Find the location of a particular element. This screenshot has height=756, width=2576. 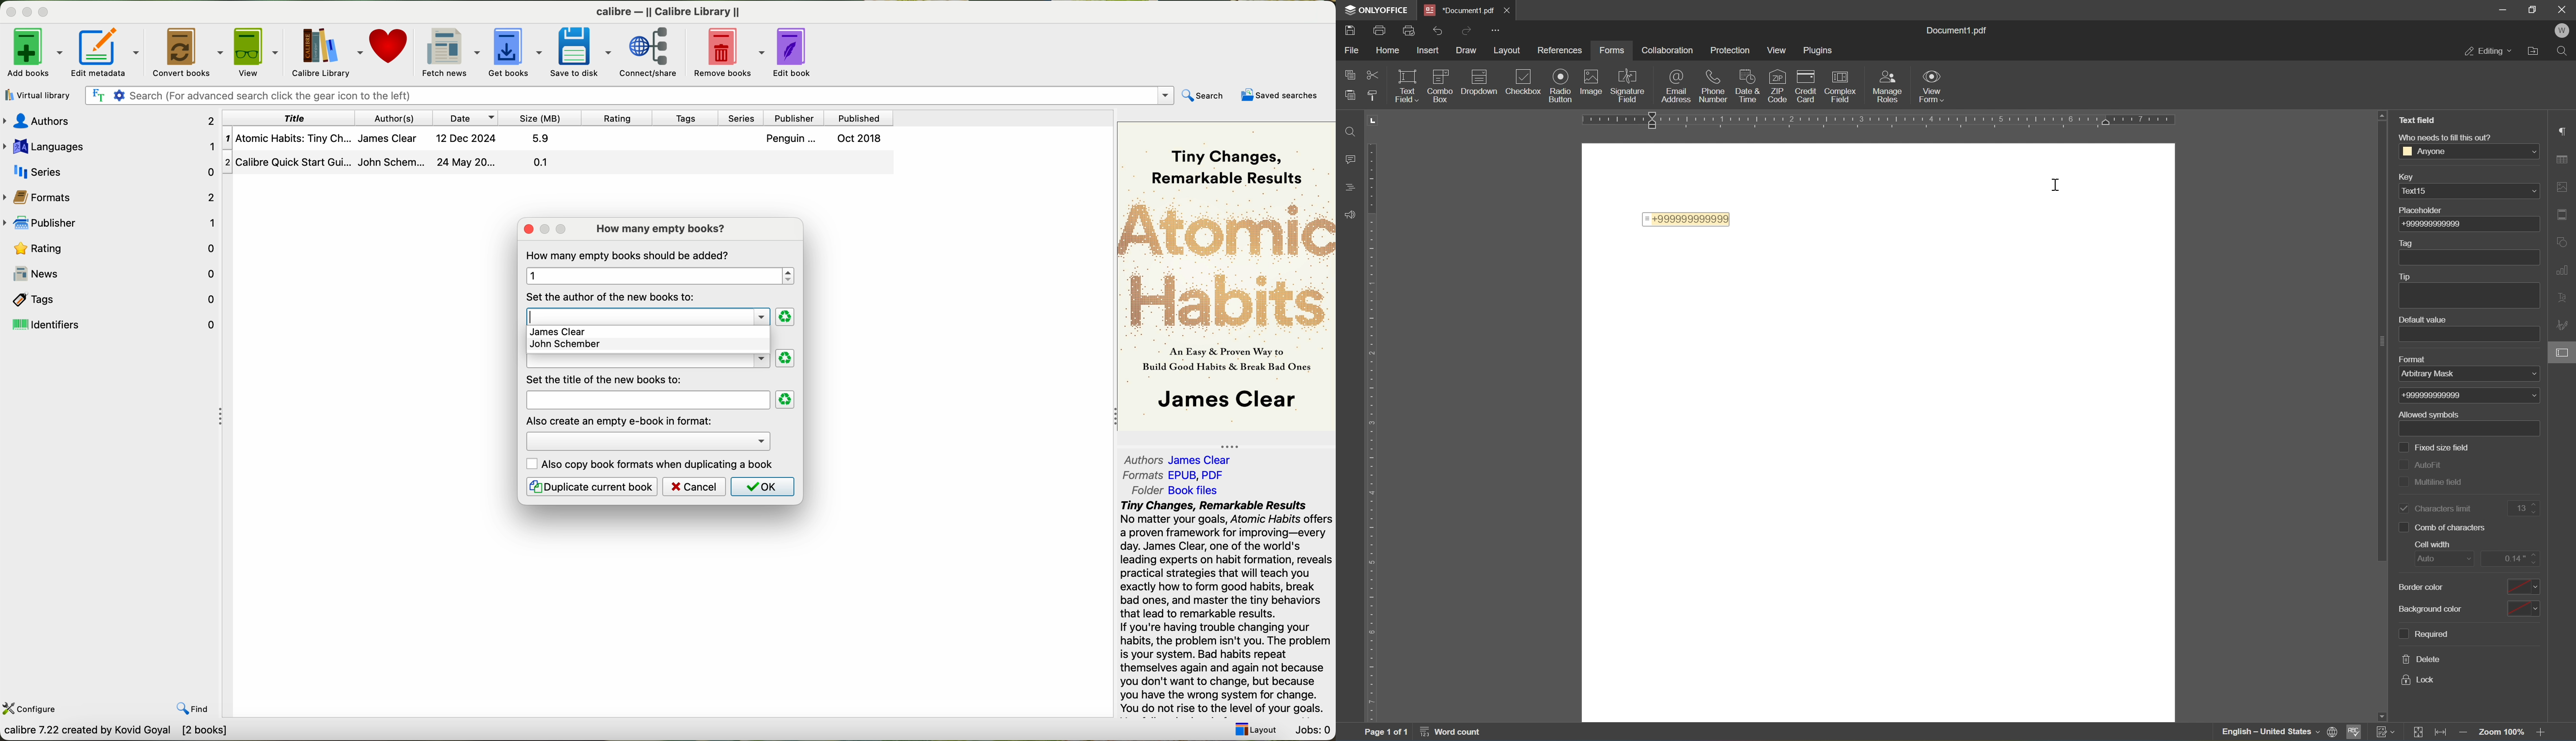

 is located at coordinates (1778, 50).